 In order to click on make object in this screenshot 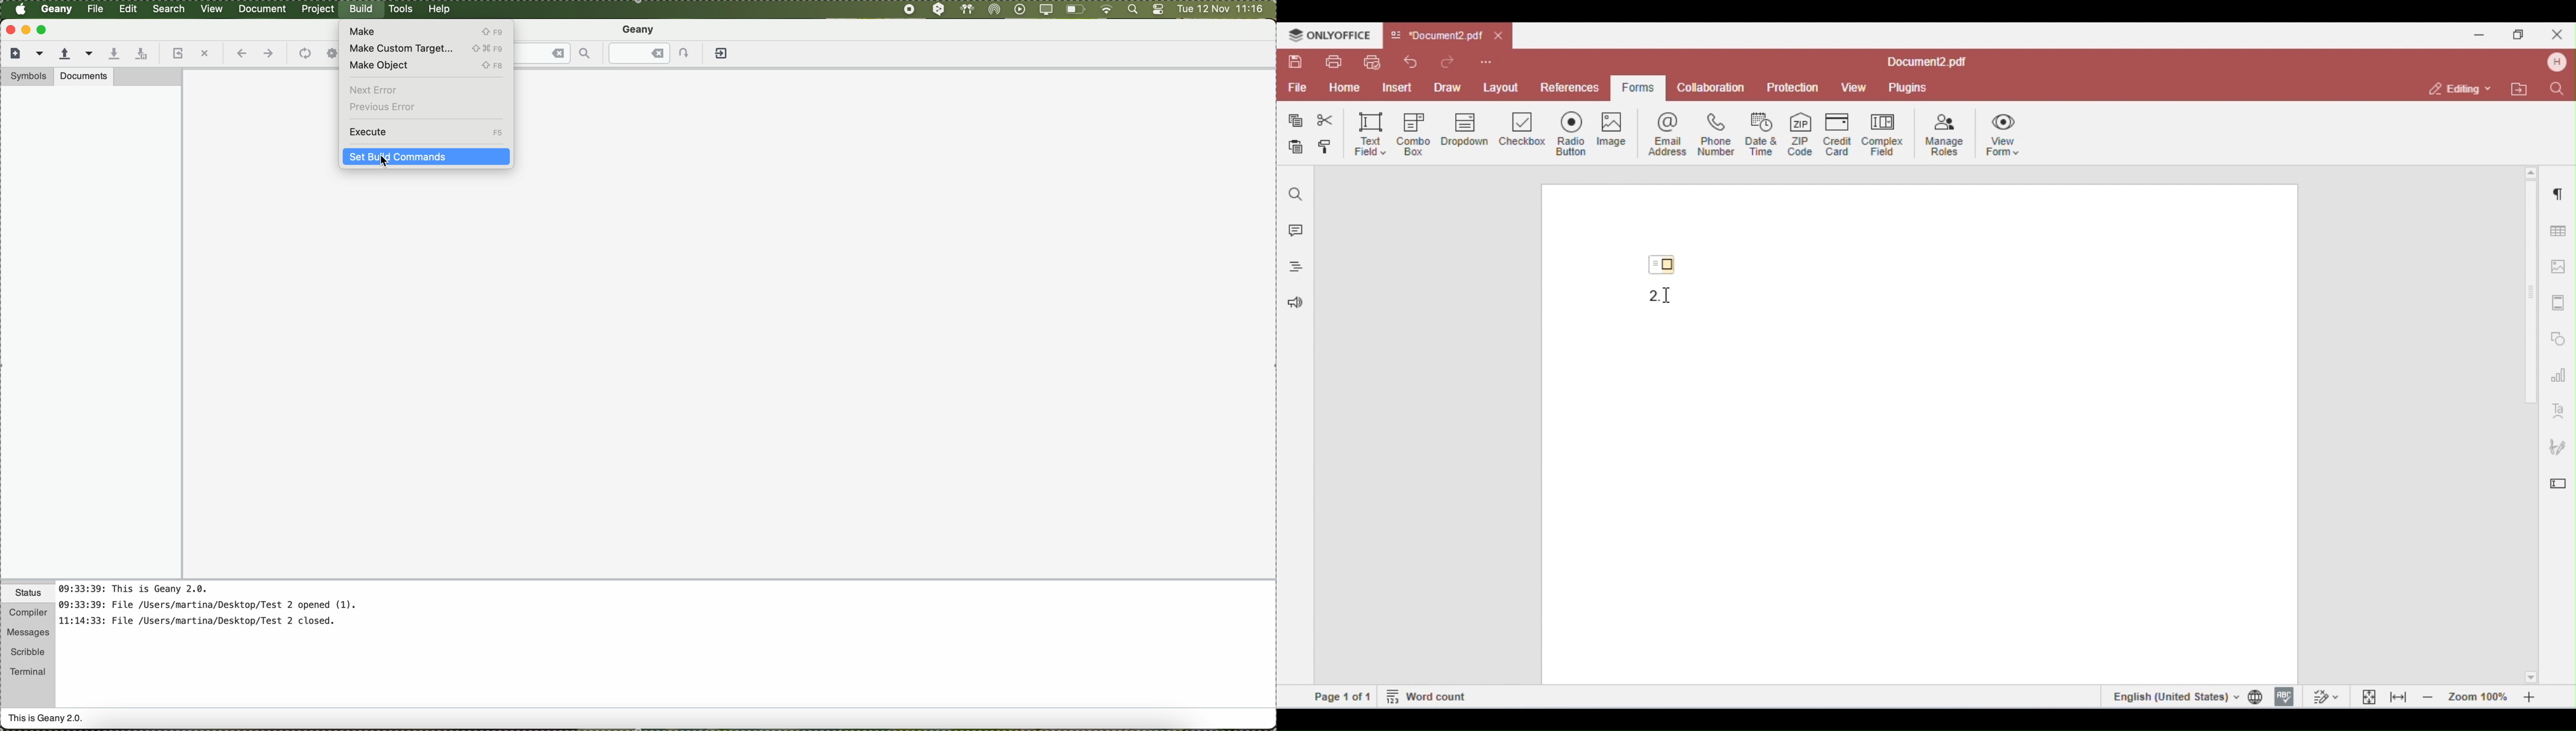, I will do `click(427, 67)`.